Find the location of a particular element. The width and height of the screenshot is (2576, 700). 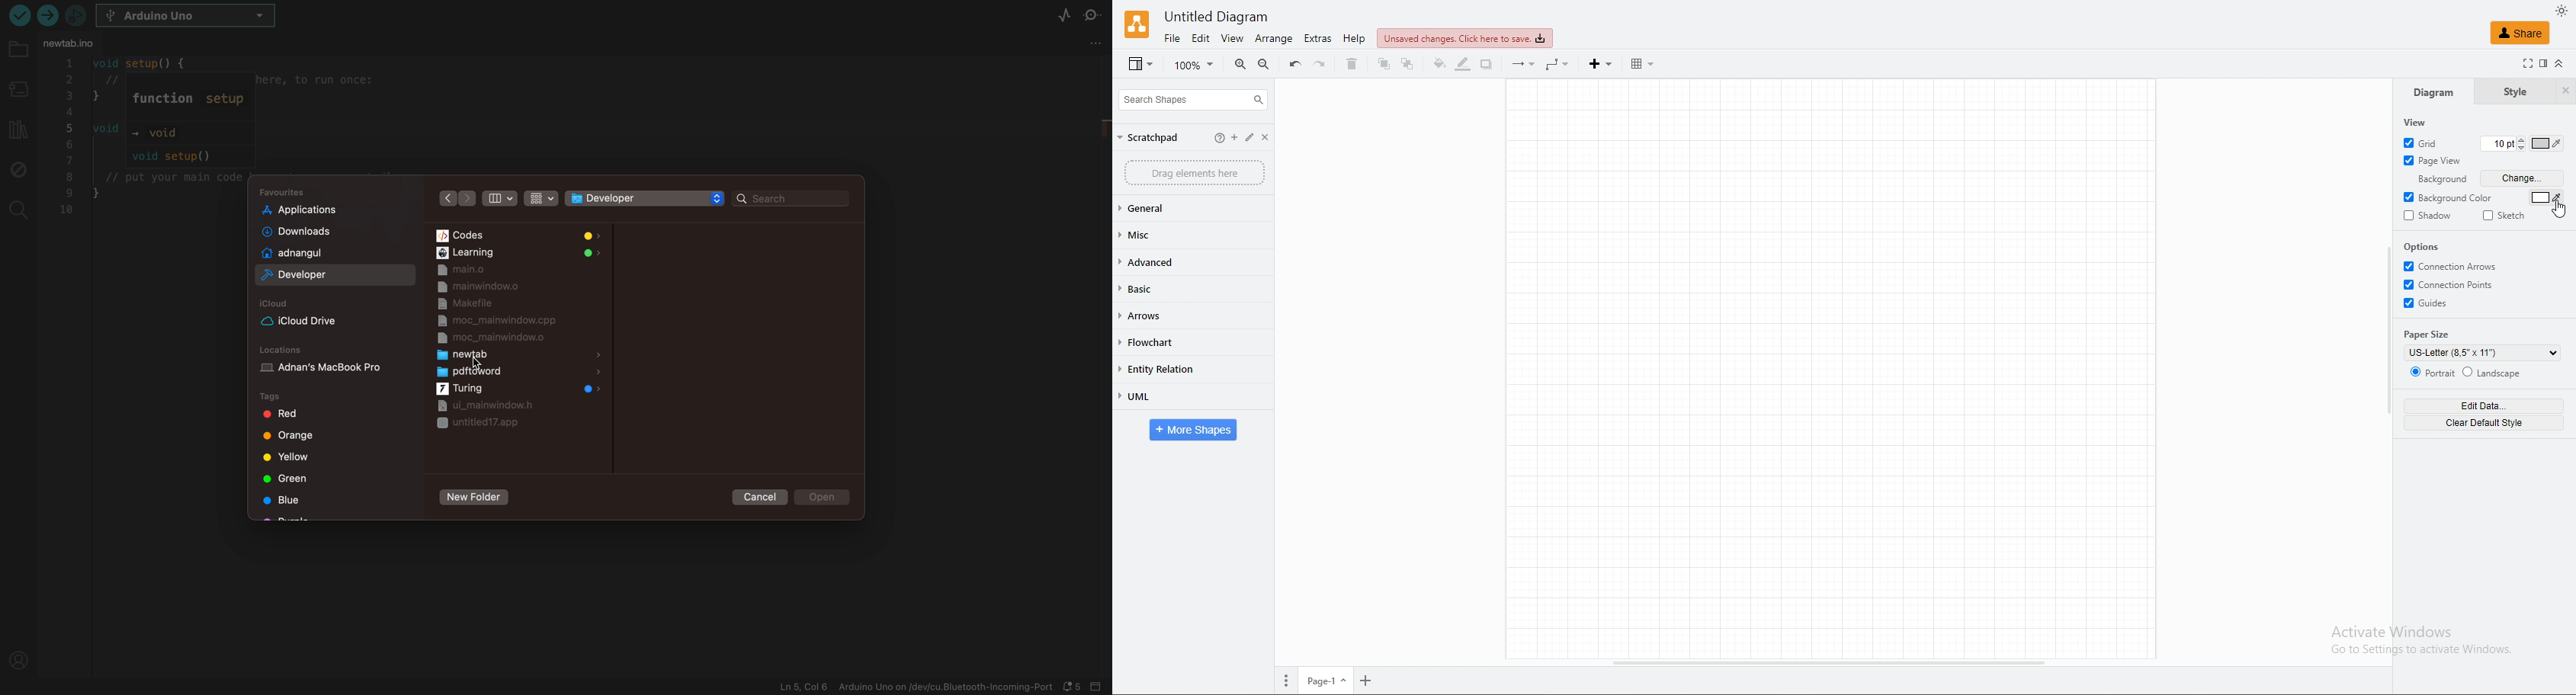

arrange is located at coordinates (1275, 39).